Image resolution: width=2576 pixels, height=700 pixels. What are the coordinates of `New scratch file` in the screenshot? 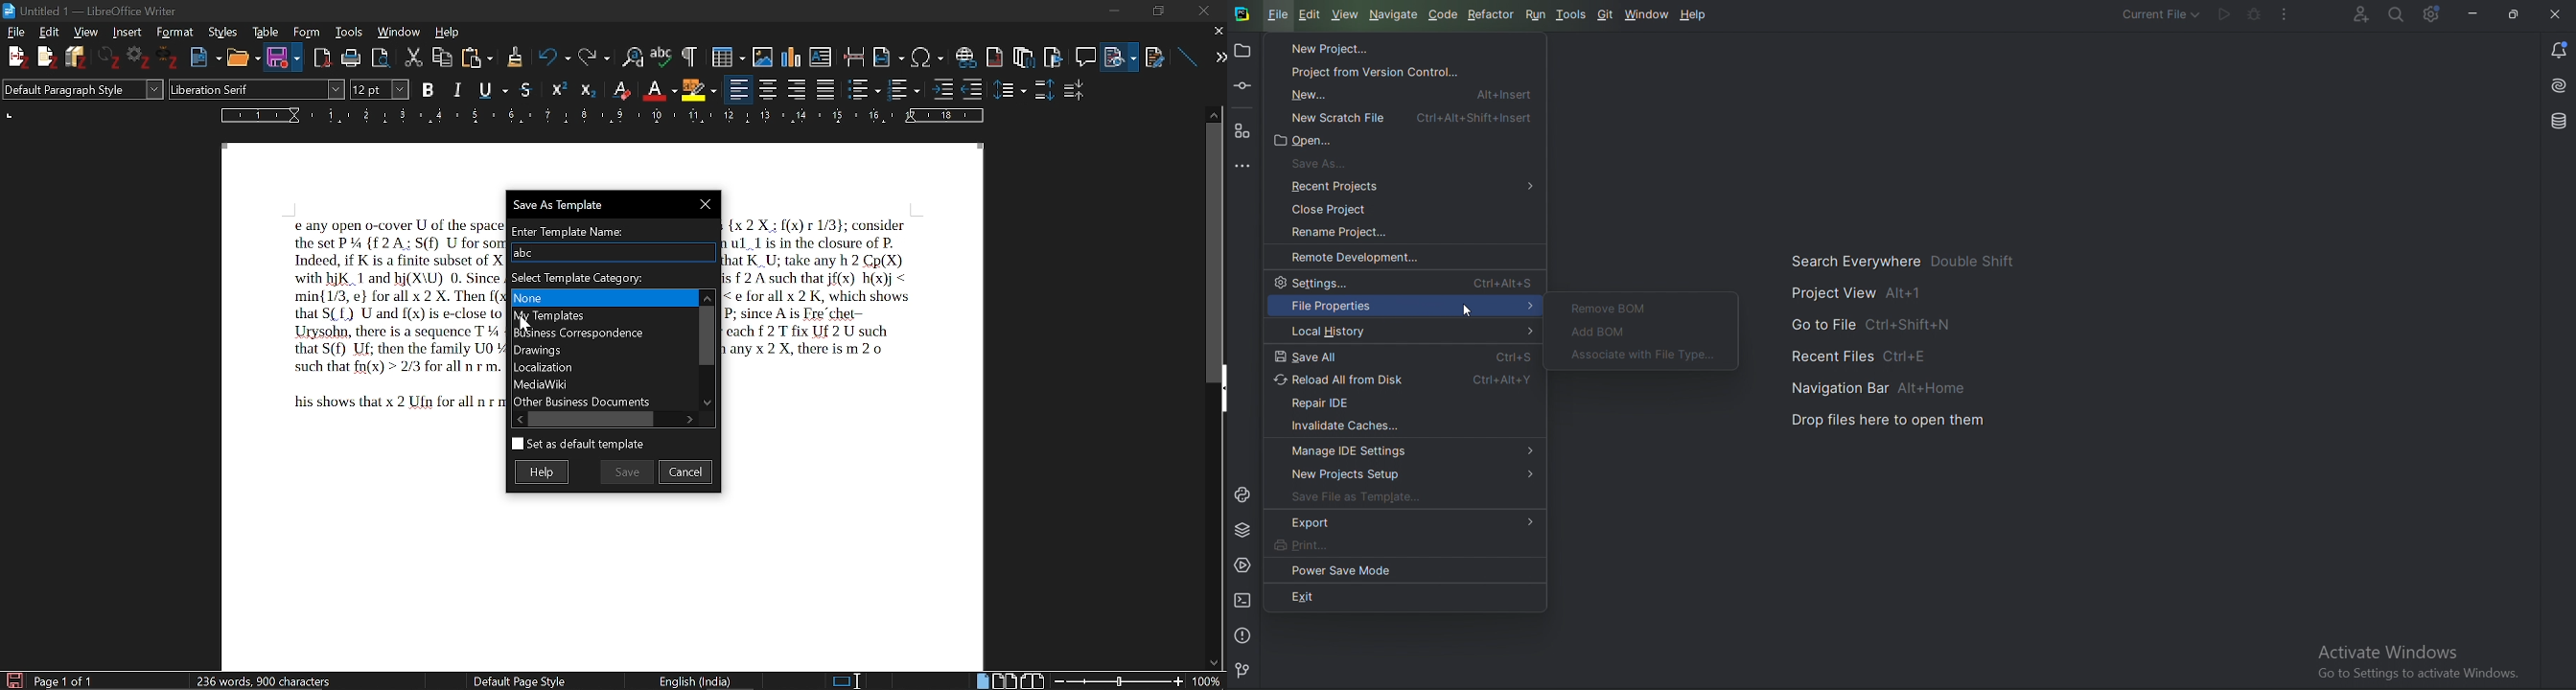 It's located at (1410, 117).